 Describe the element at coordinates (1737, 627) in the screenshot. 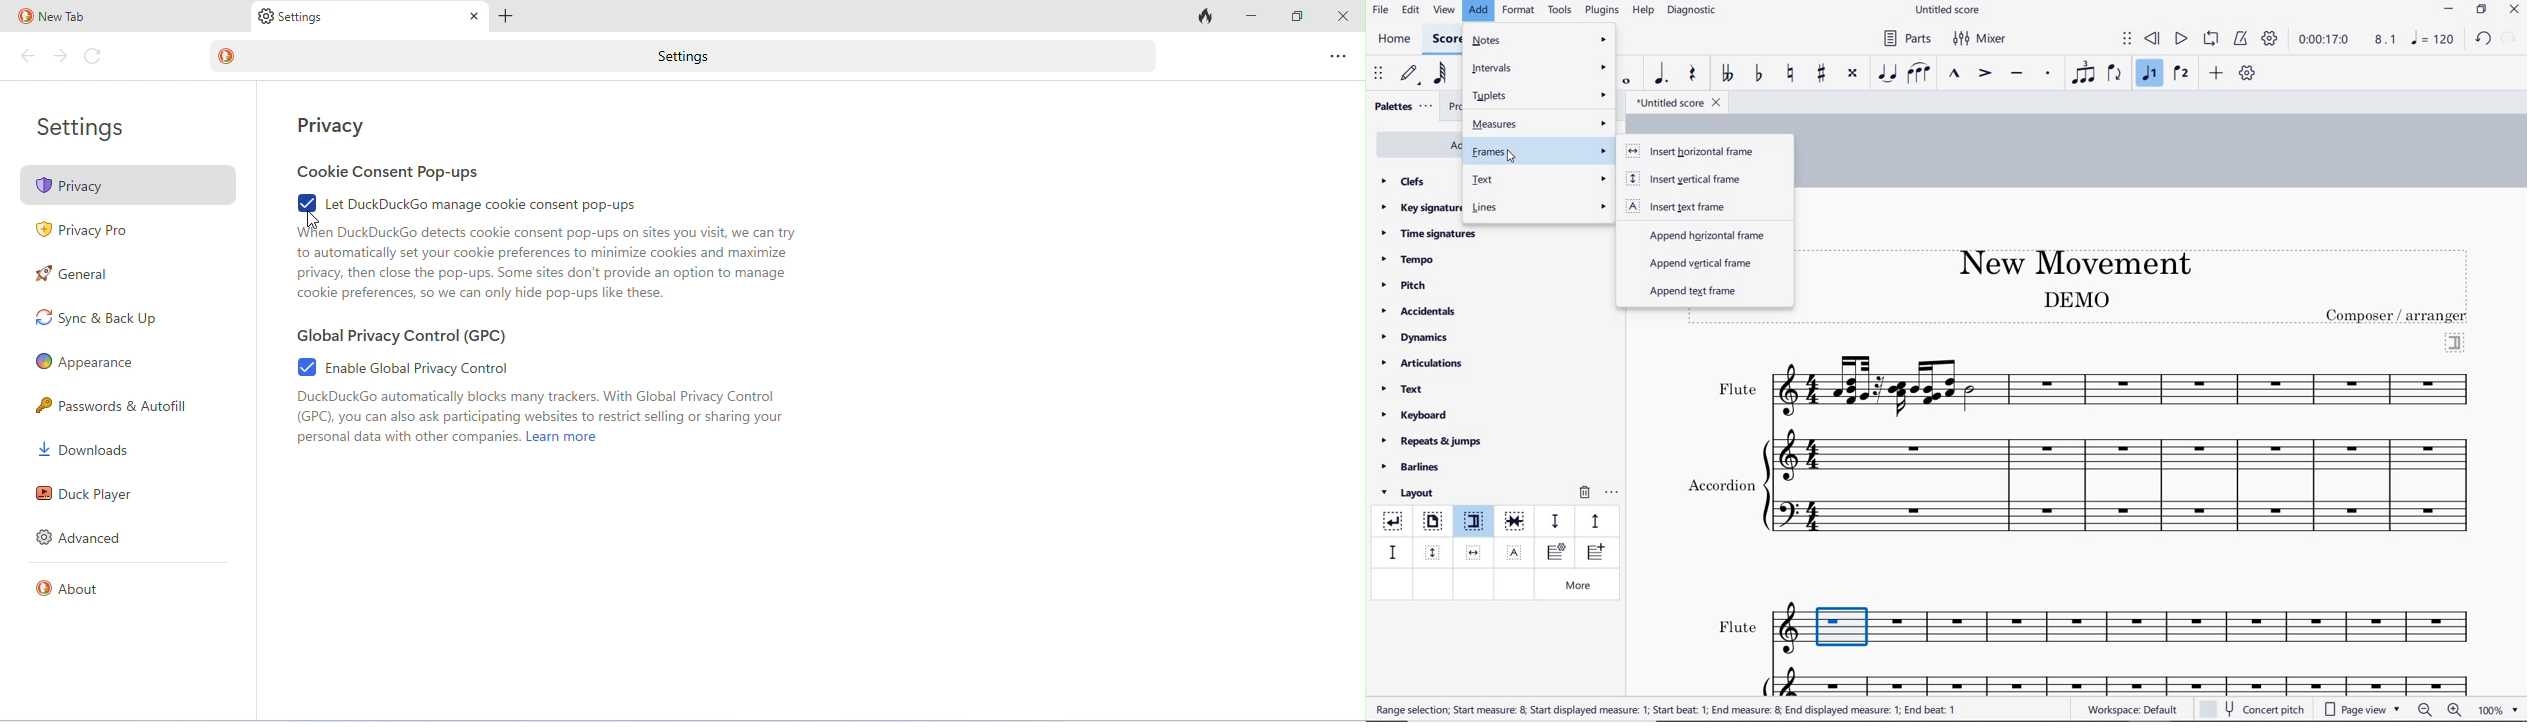

I see `text` at that location.